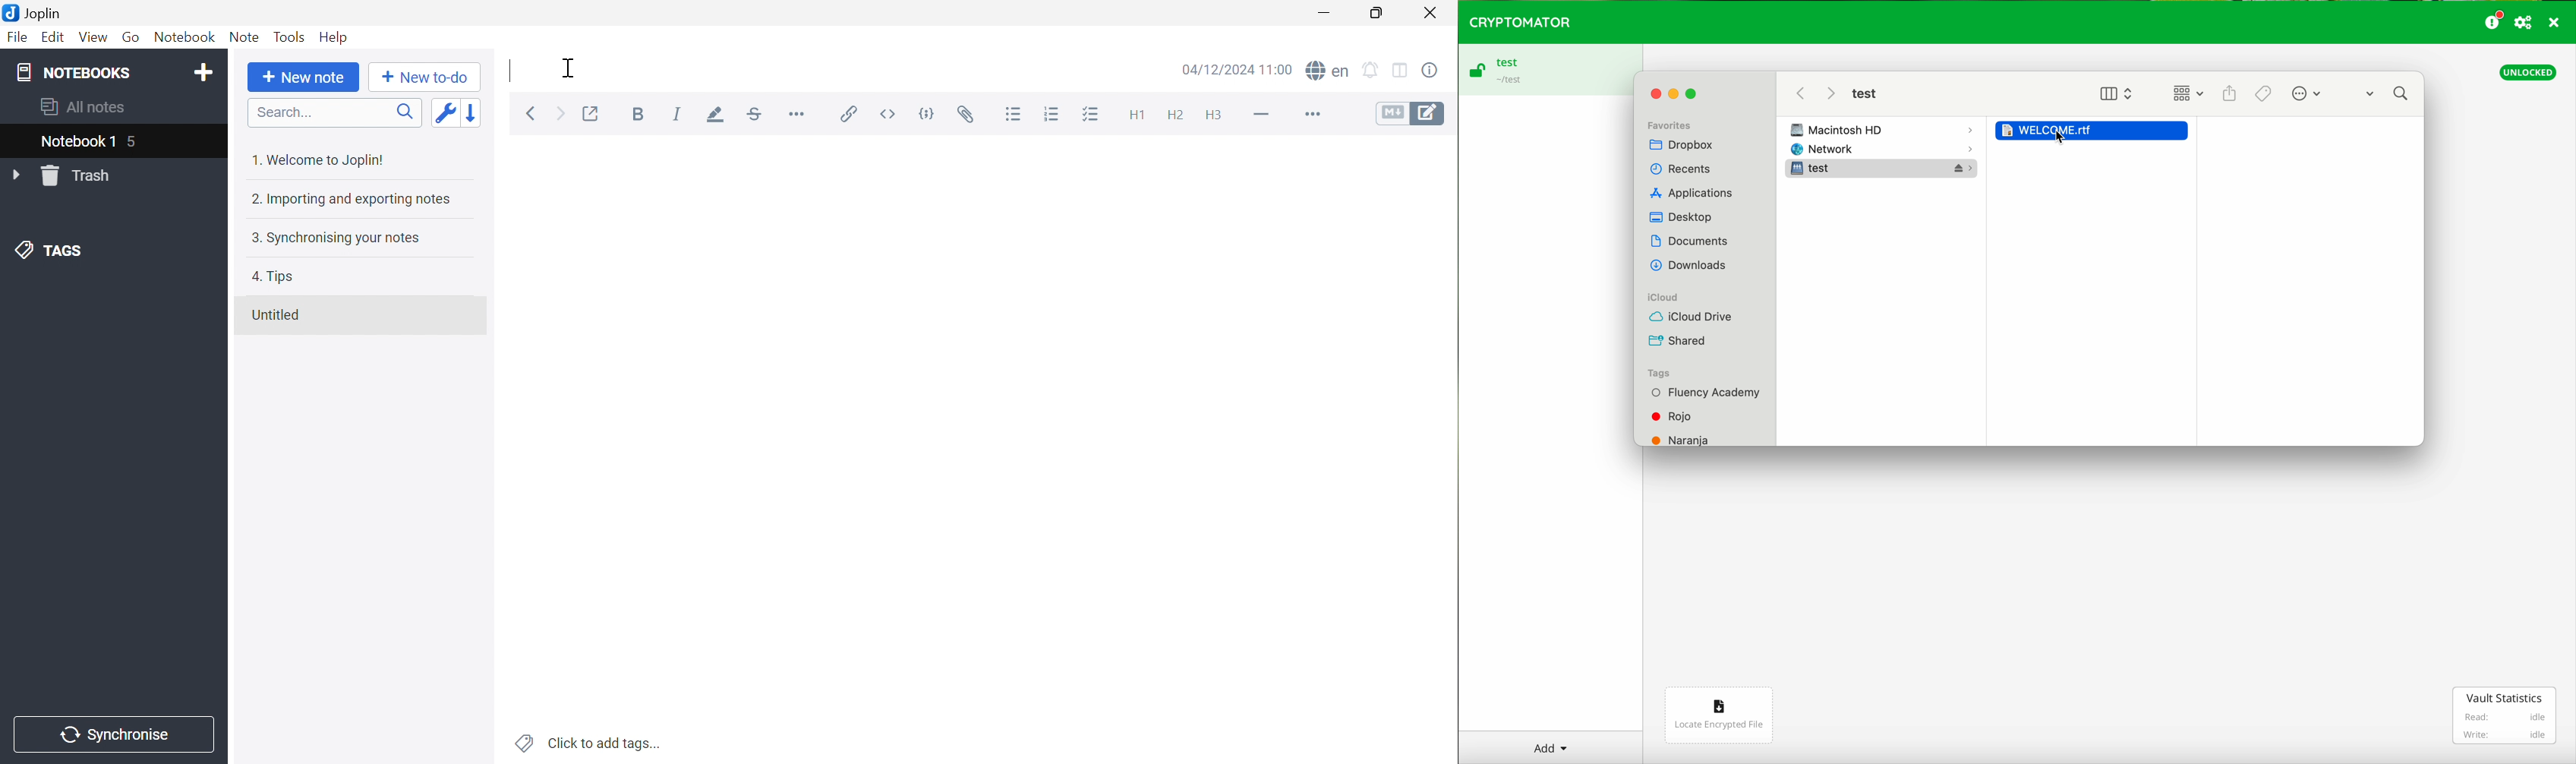  What do you see at coordinates (559, 116) in the screenshot?
I see `Forward` at bounding box center [559, 116].